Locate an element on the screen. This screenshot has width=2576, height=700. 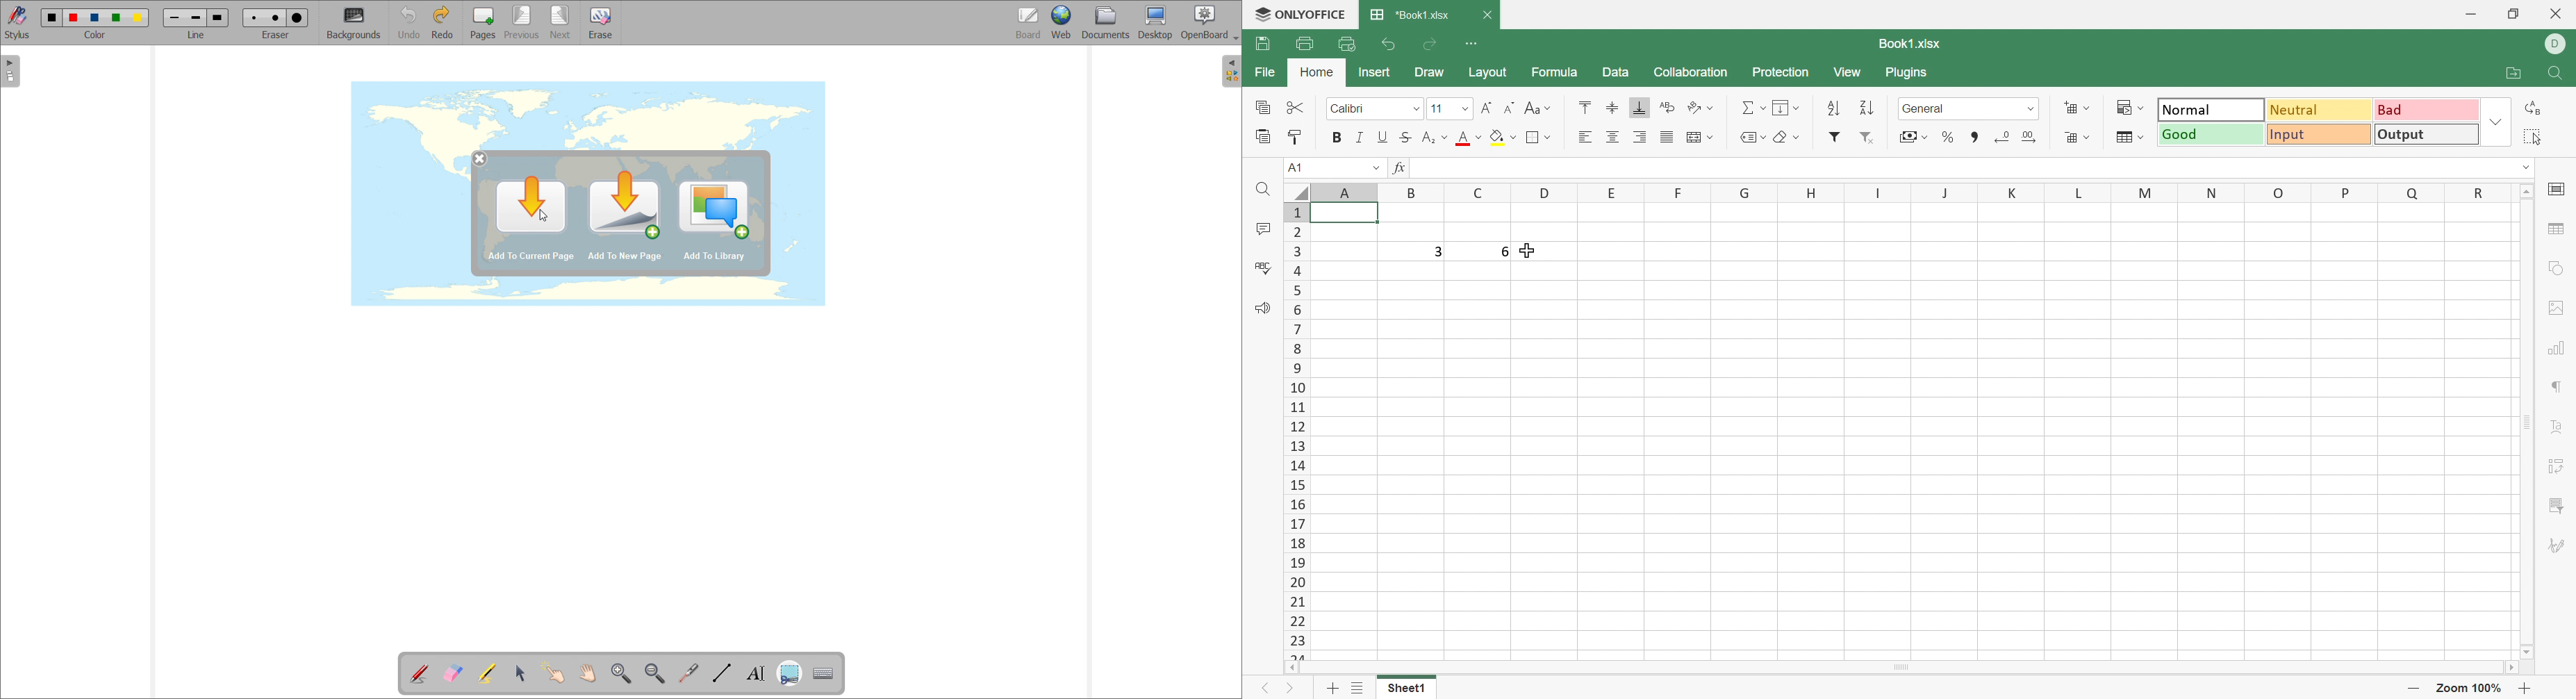
File is located at coordinates (1268, 72).